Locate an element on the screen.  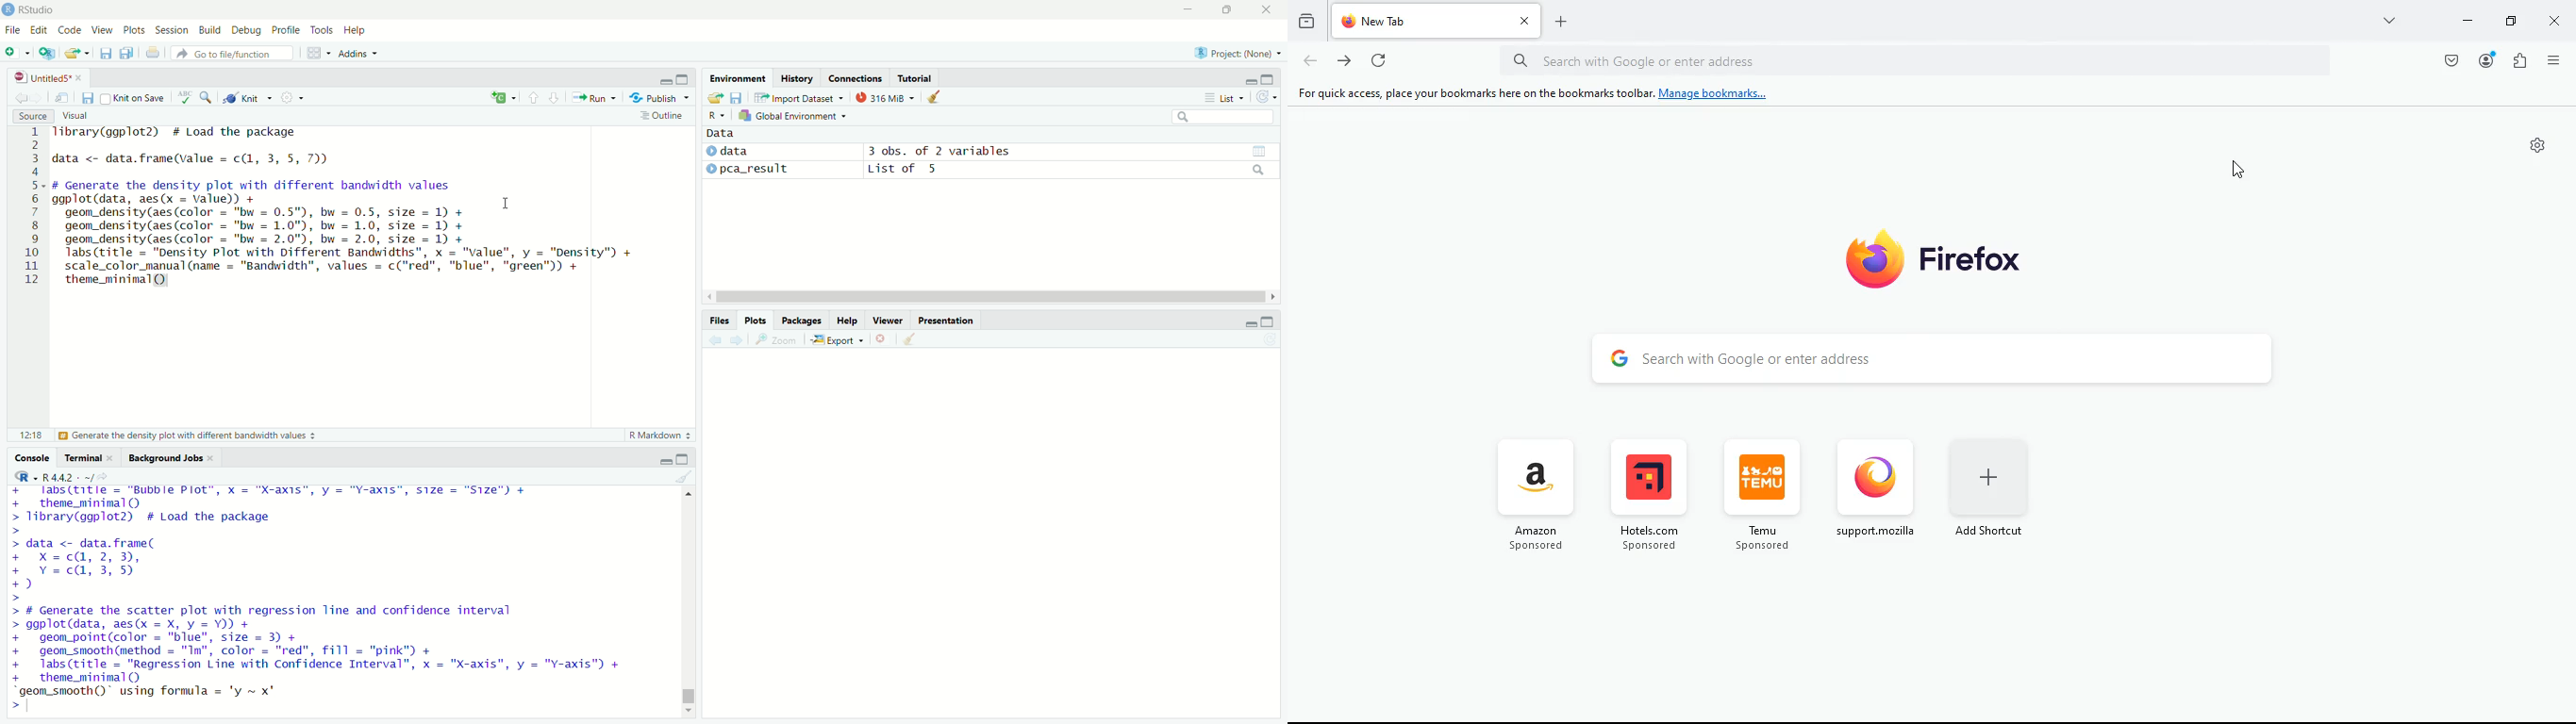
Zoom is located at coordinates (777, 339).